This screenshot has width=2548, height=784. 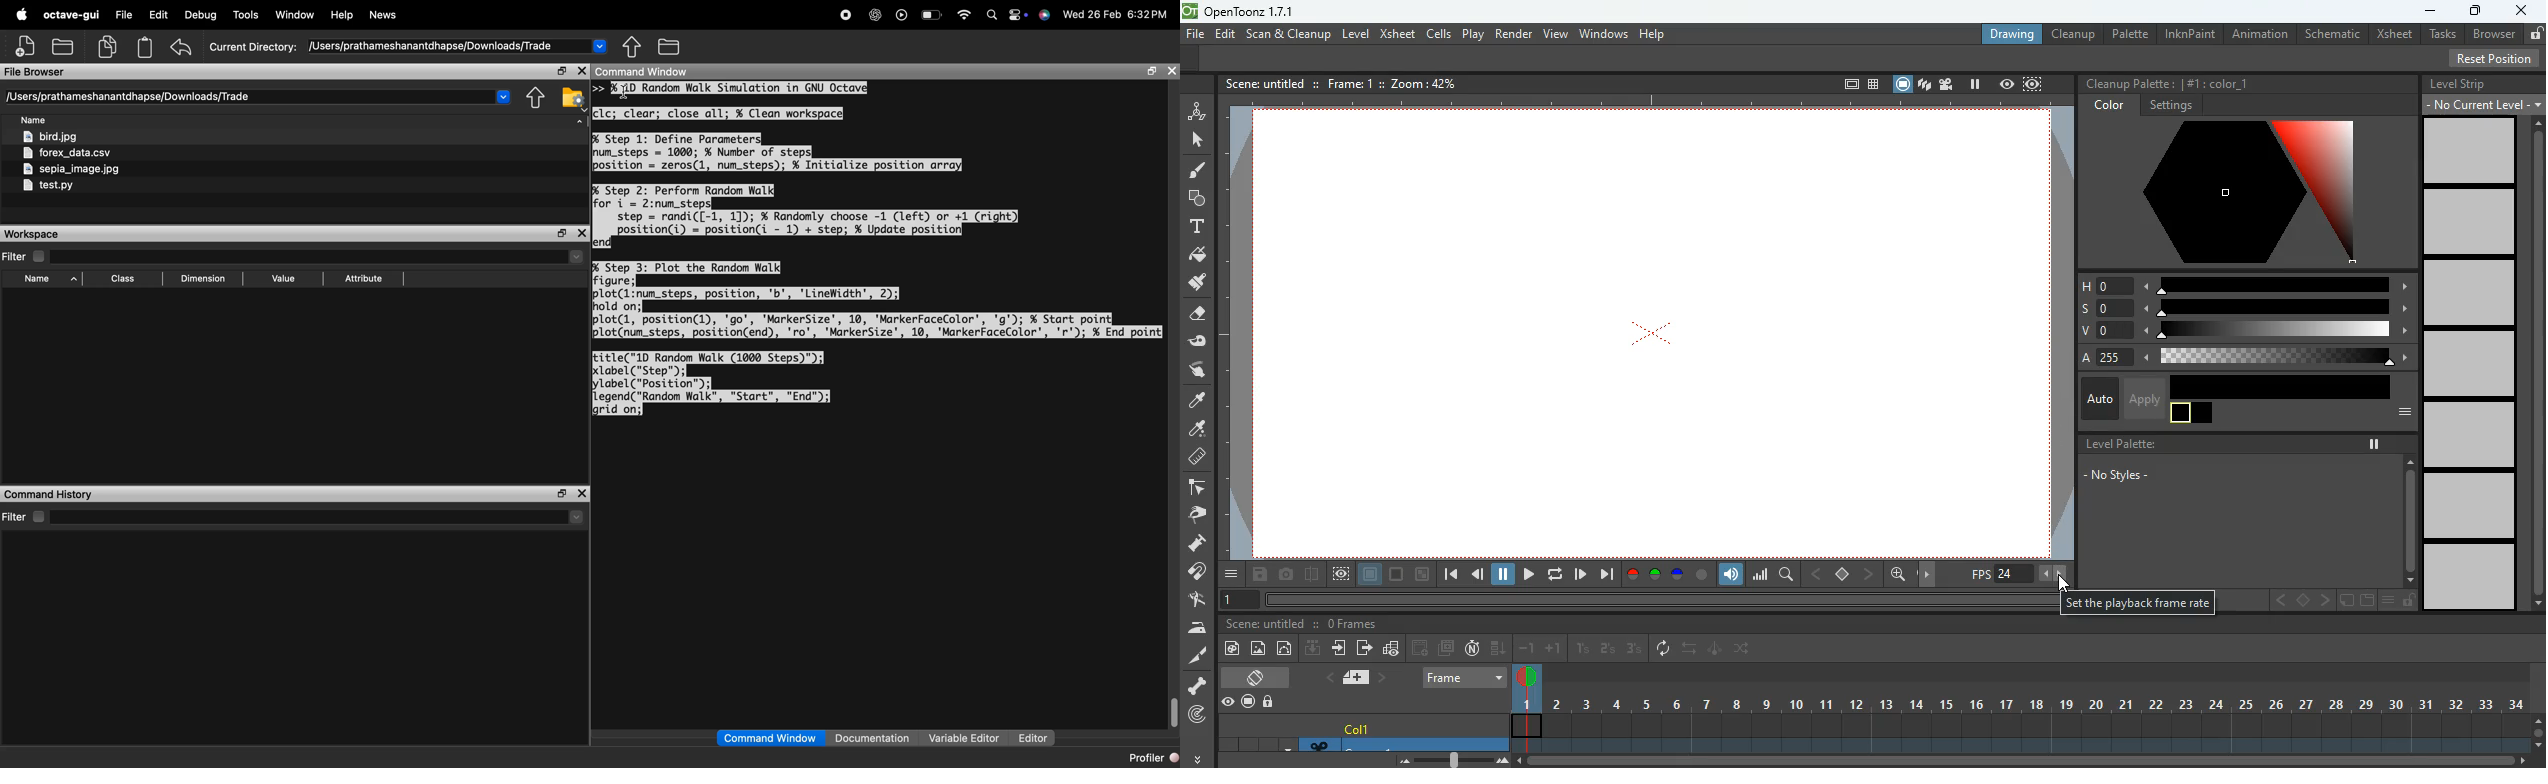 What do you see at coordinates (2227, 193) in the screenshot?
I see `color` at bounding box center [2227, 193].